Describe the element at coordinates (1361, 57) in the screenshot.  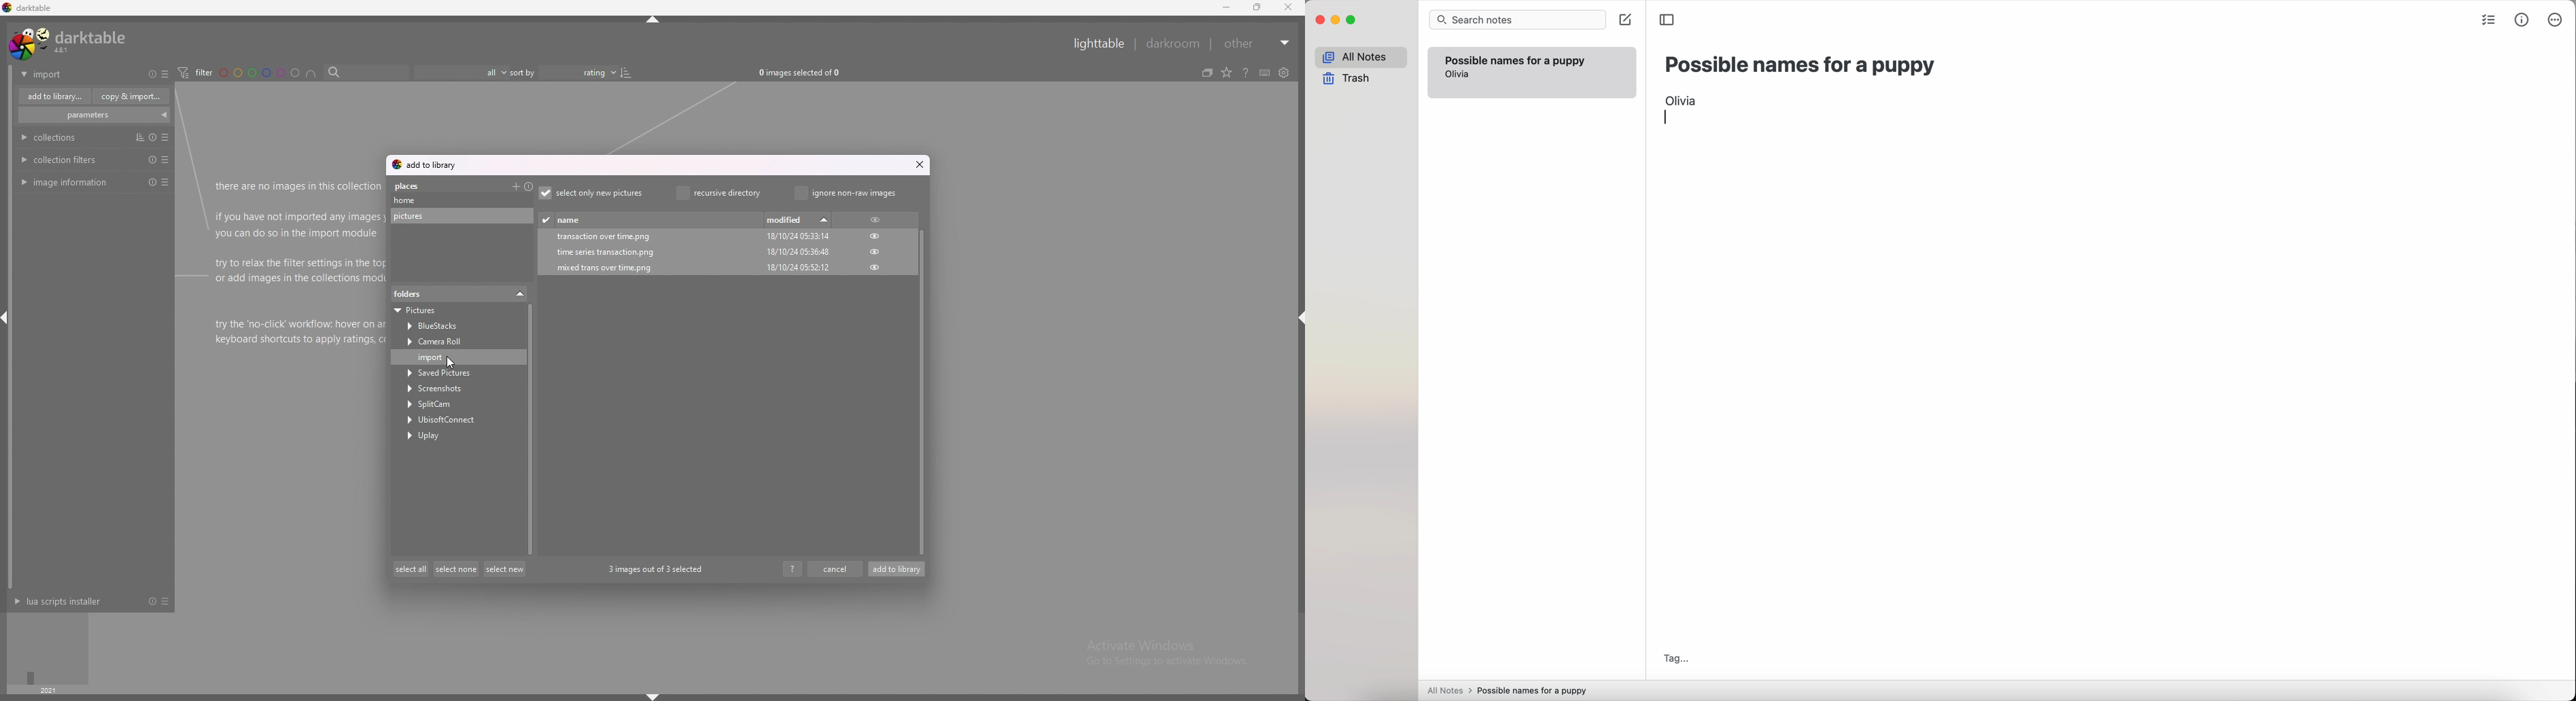
I see `all notes` at that location.